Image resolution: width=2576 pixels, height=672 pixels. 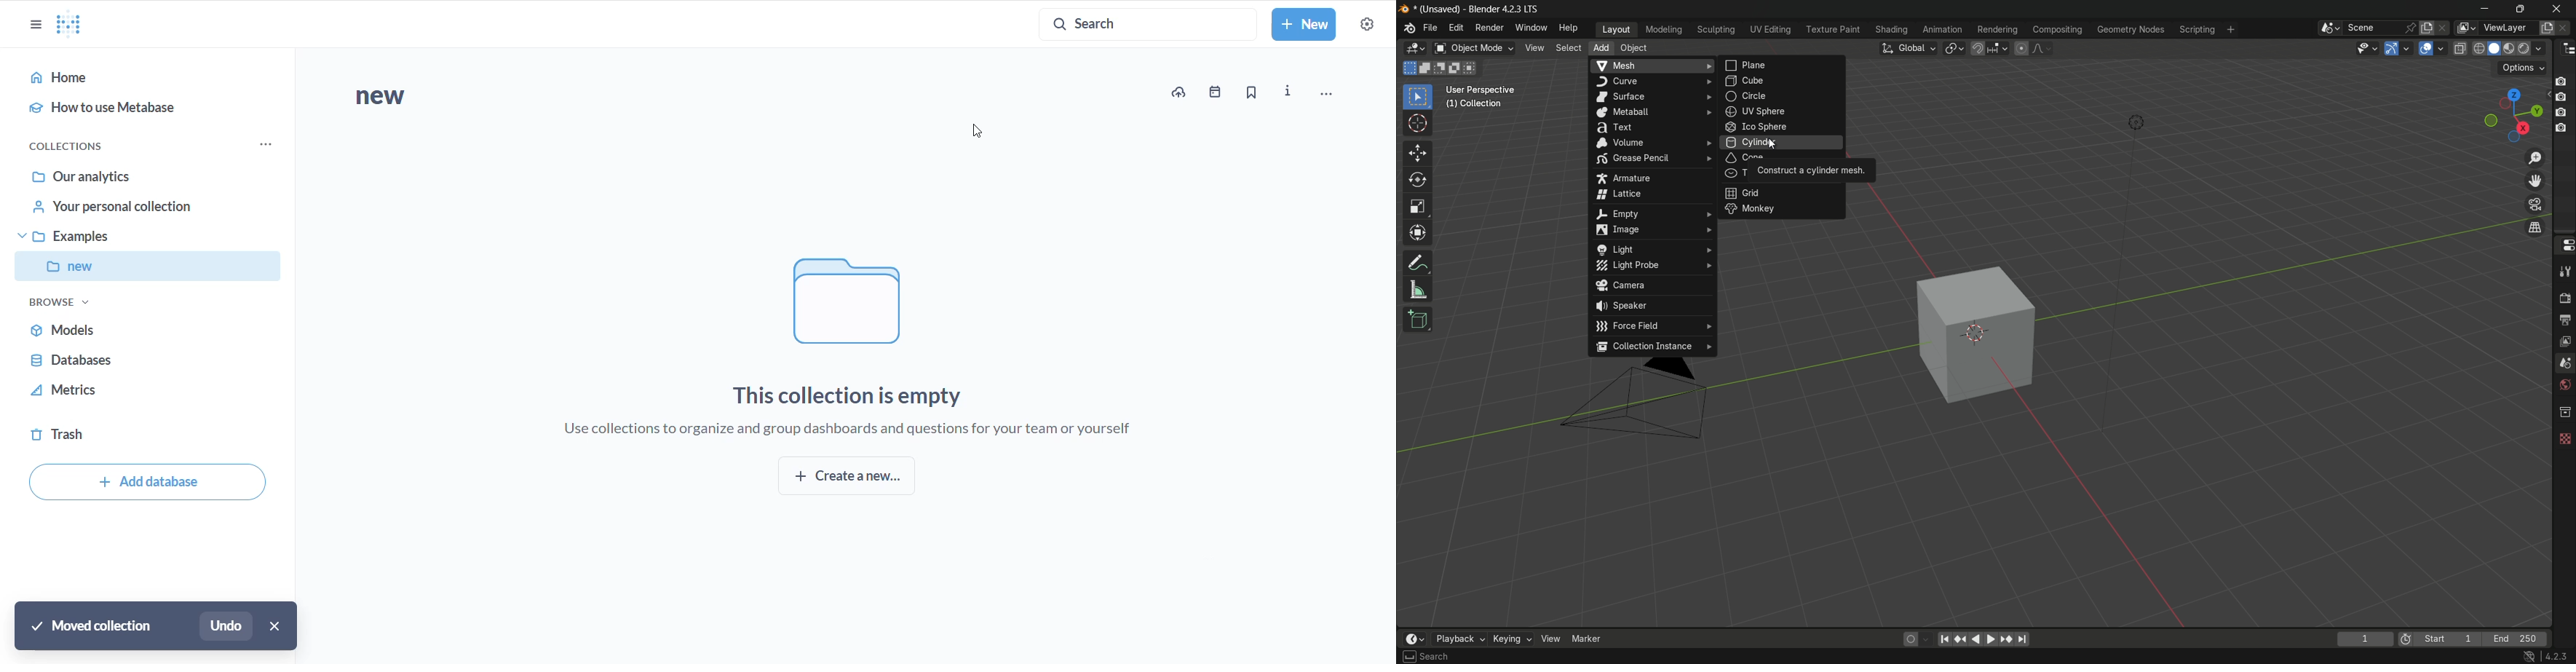 I want to click on grease pencil, so click(x=1651, y=159).